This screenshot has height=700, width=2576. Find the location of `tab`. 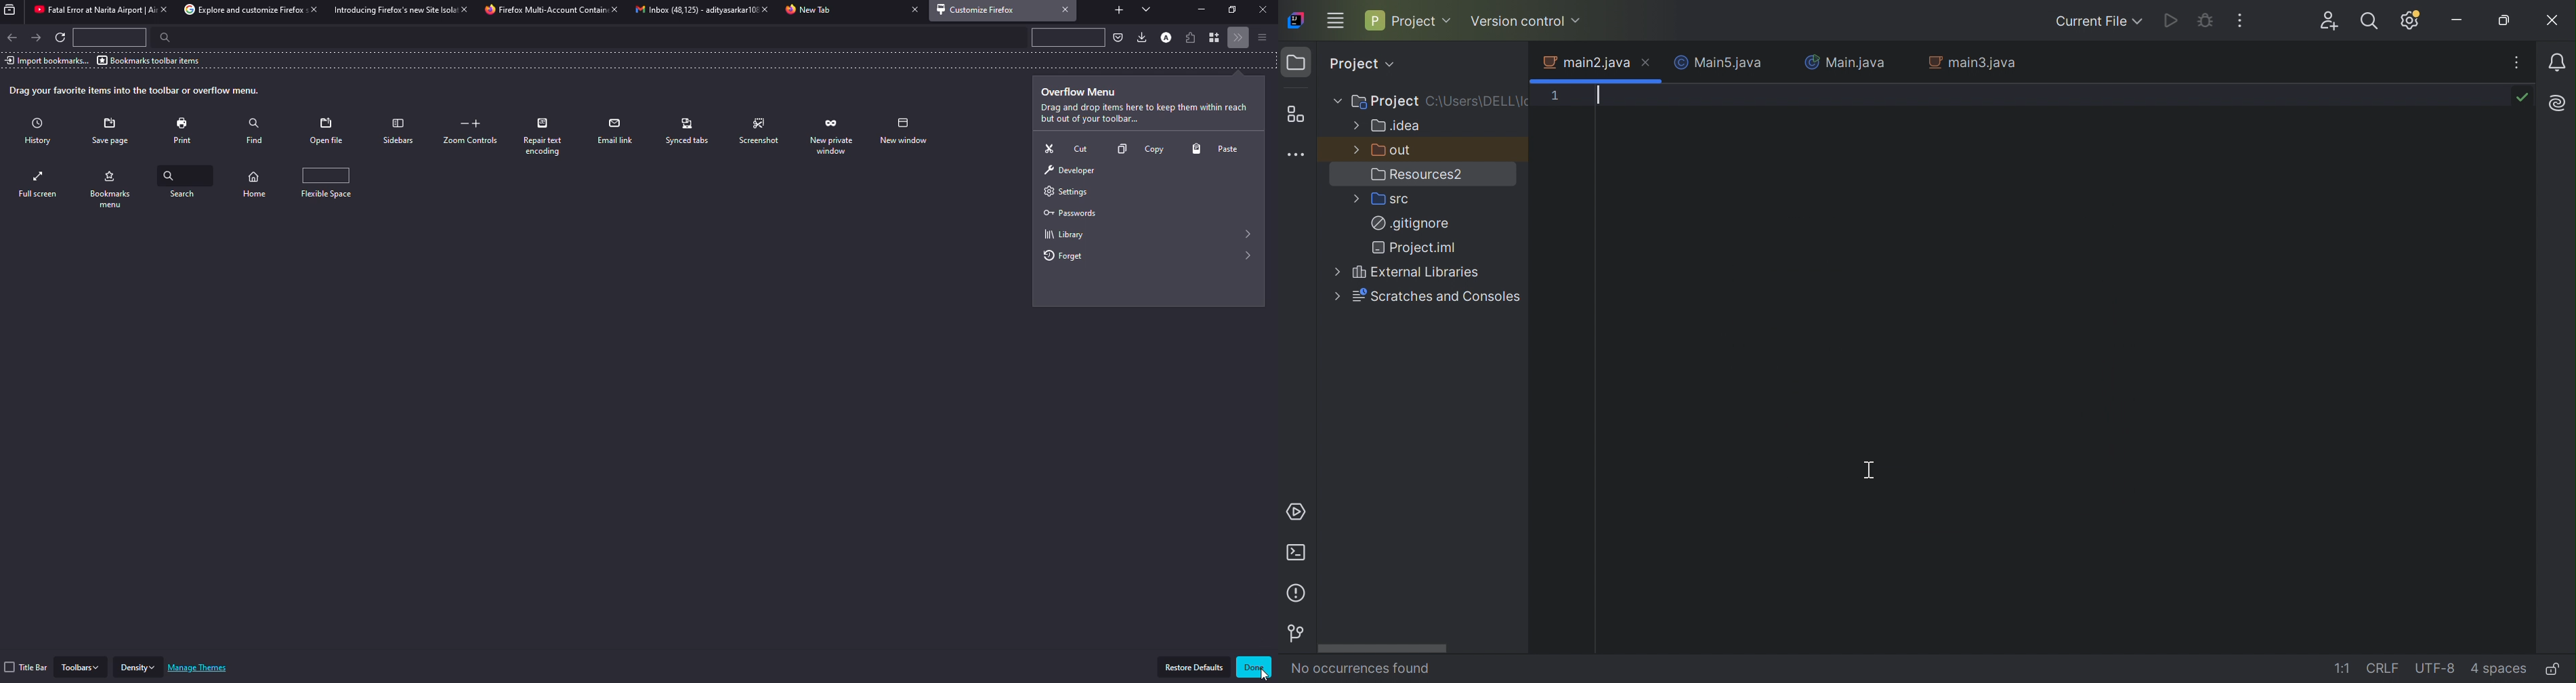

tab is located at coordinates (391, 10).